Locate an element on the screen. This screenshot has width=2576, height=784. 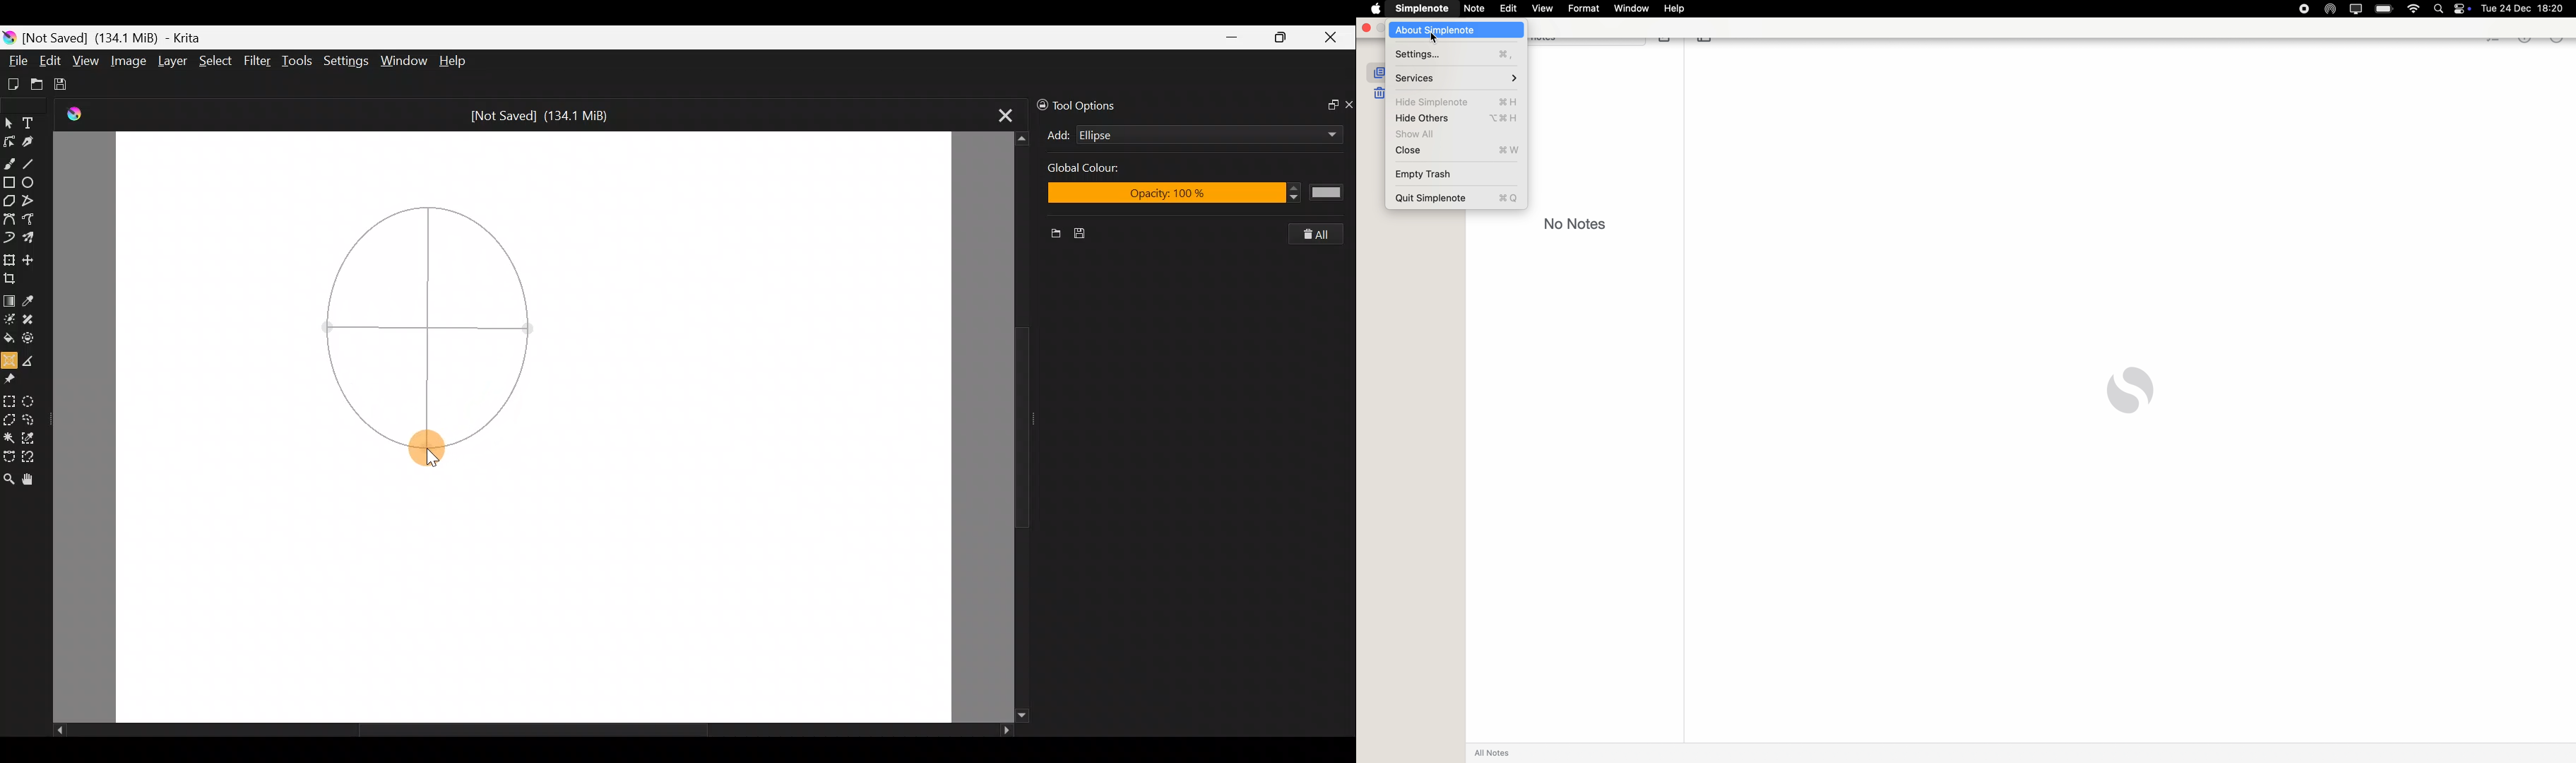
battery is located at coordinates (2386, 9).